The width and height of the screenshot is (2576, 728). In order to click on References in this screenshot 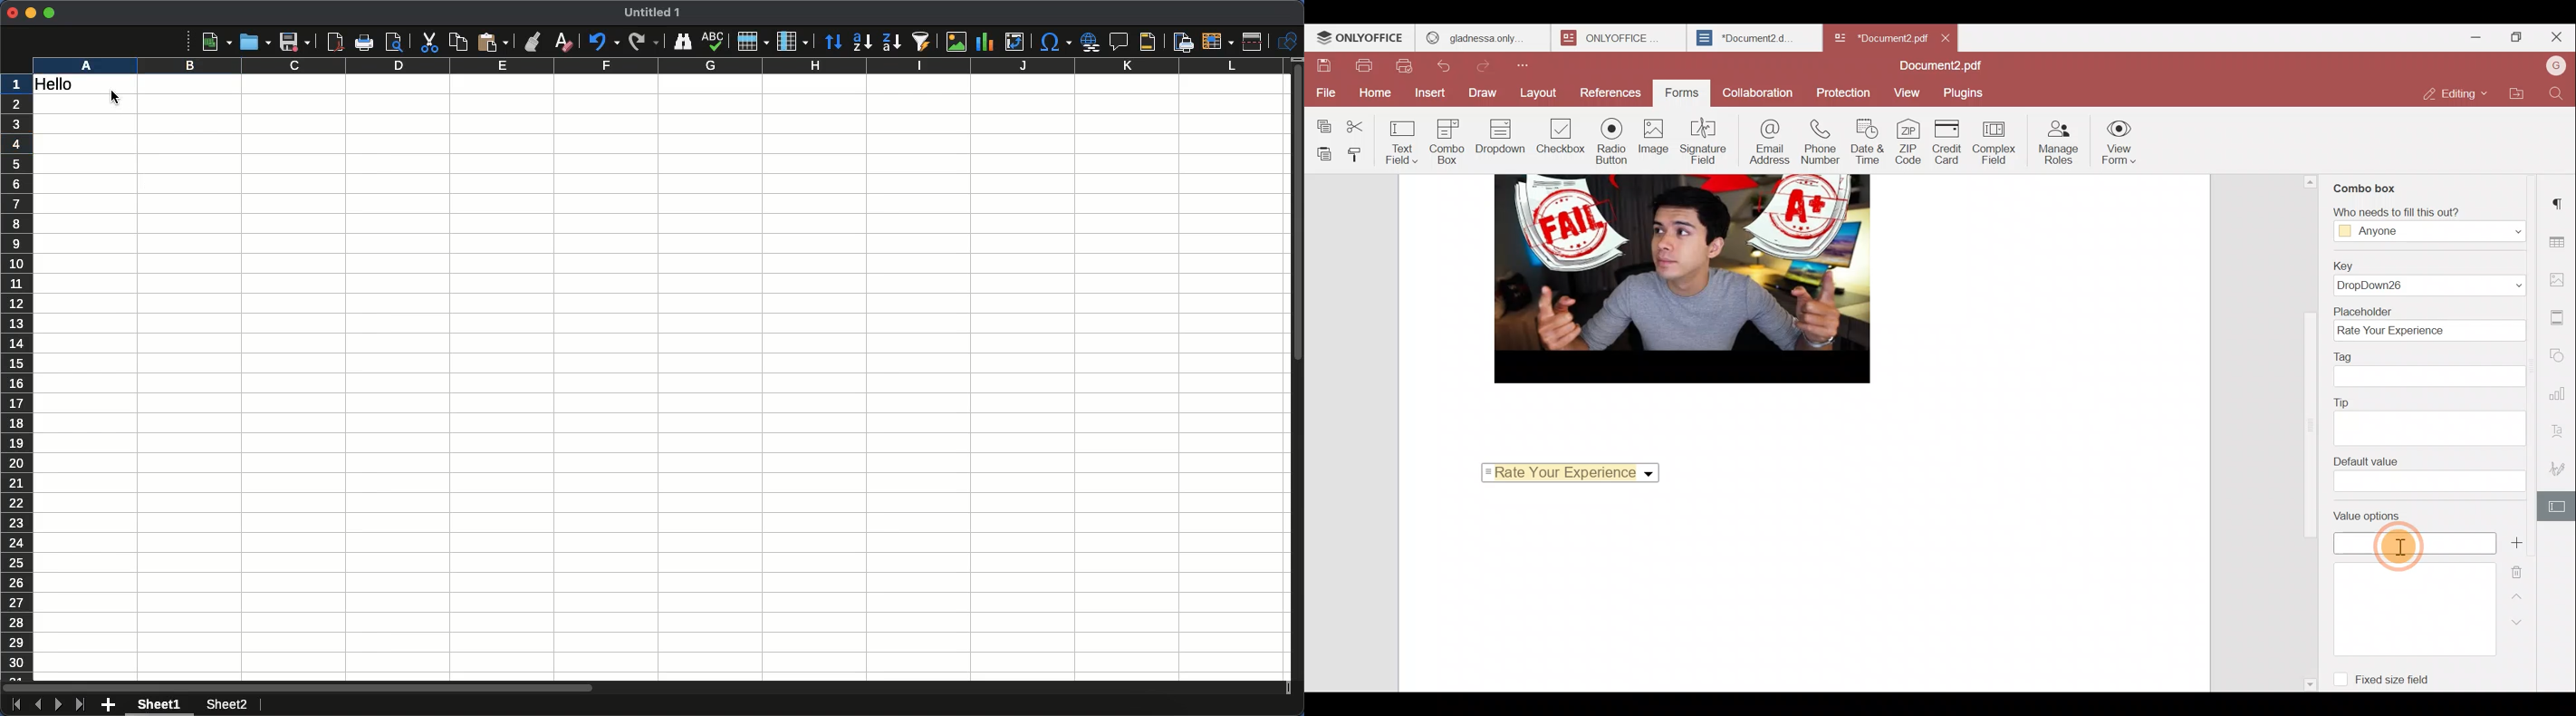, I will do `click(1608, 91)`.